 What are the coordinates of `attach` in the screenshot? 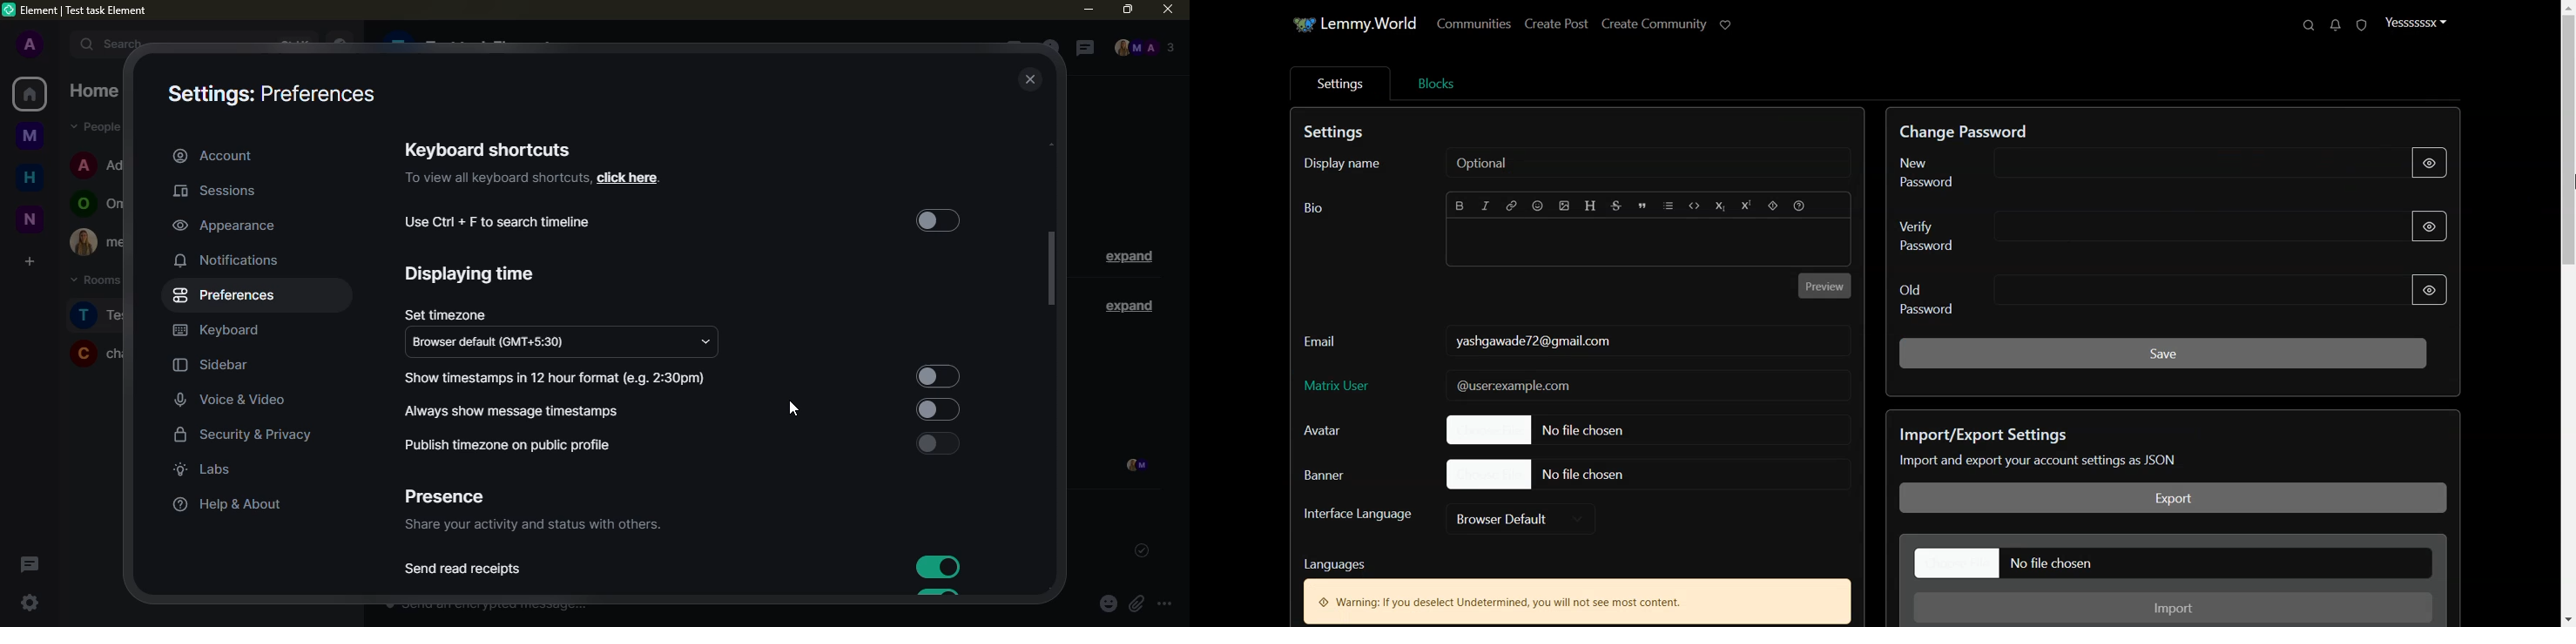 It's located at (1136, 604).